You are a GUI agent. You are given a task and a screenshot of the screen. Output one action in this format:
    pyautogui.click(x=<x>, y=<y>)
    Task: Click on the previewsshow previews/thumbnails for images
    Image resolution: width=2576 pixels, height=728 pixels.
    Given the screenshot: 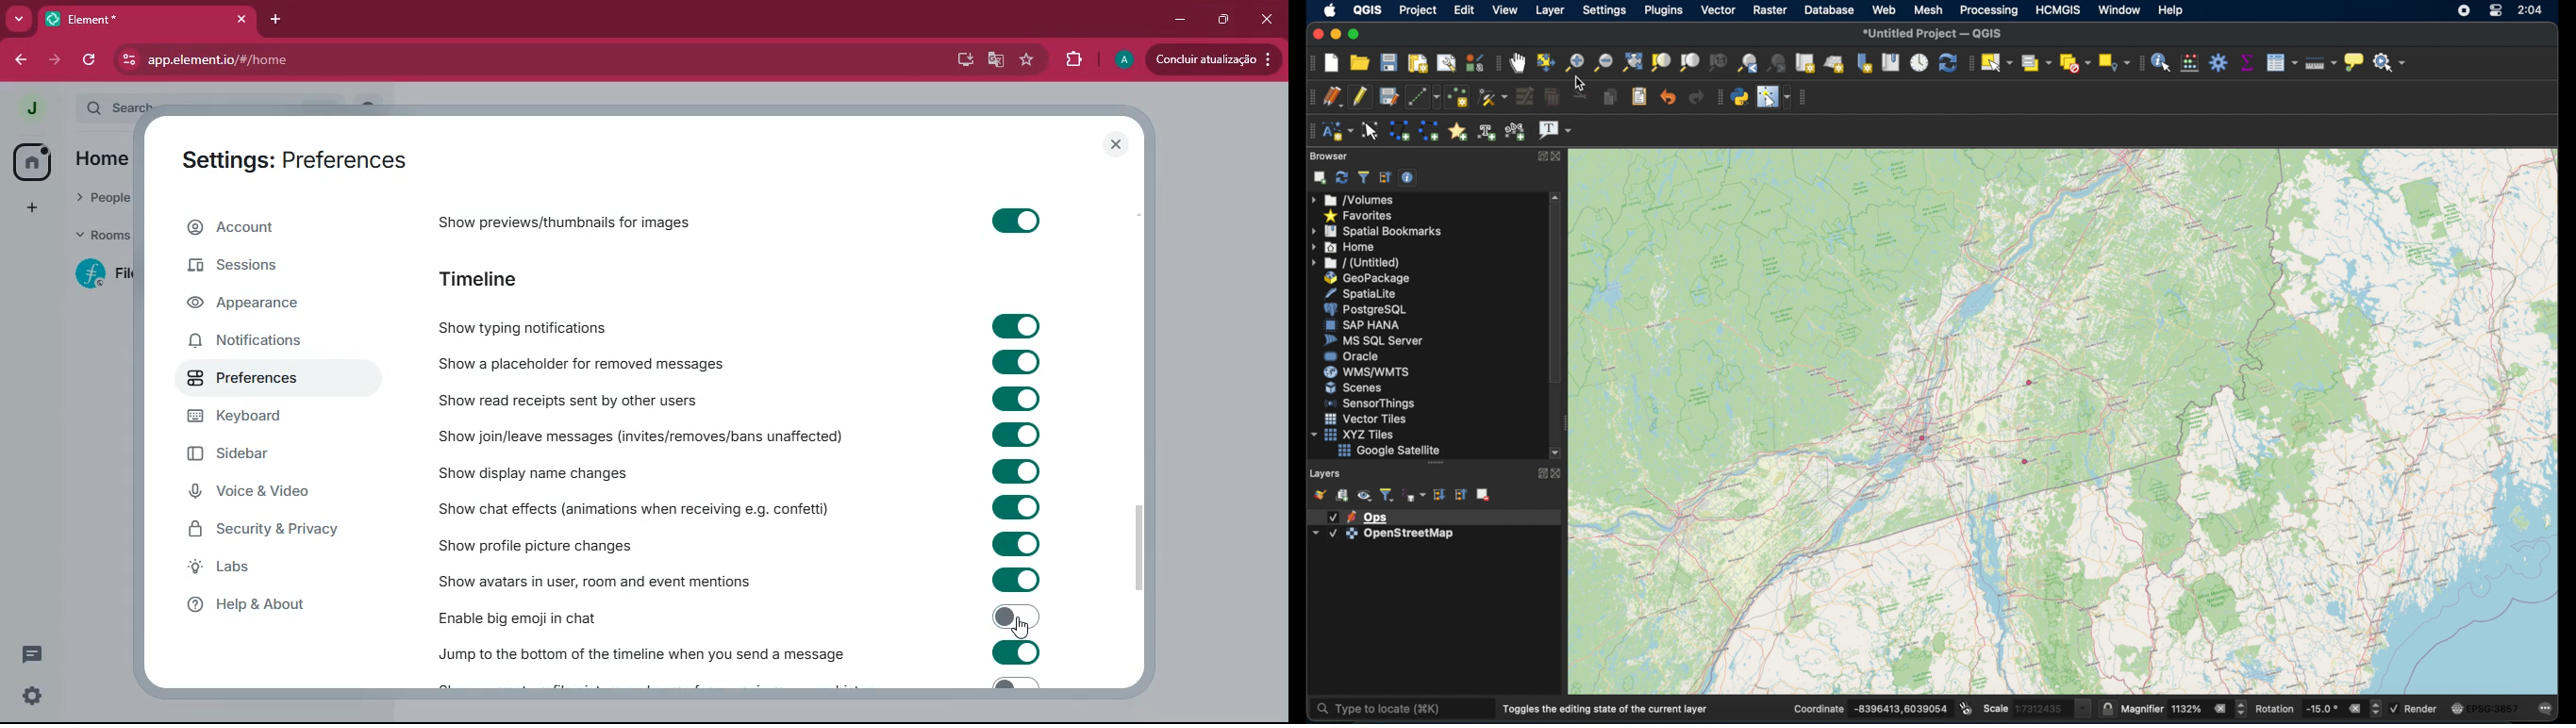 What is the action you would take?
    pyautogui.click(x=602, y=220)
    